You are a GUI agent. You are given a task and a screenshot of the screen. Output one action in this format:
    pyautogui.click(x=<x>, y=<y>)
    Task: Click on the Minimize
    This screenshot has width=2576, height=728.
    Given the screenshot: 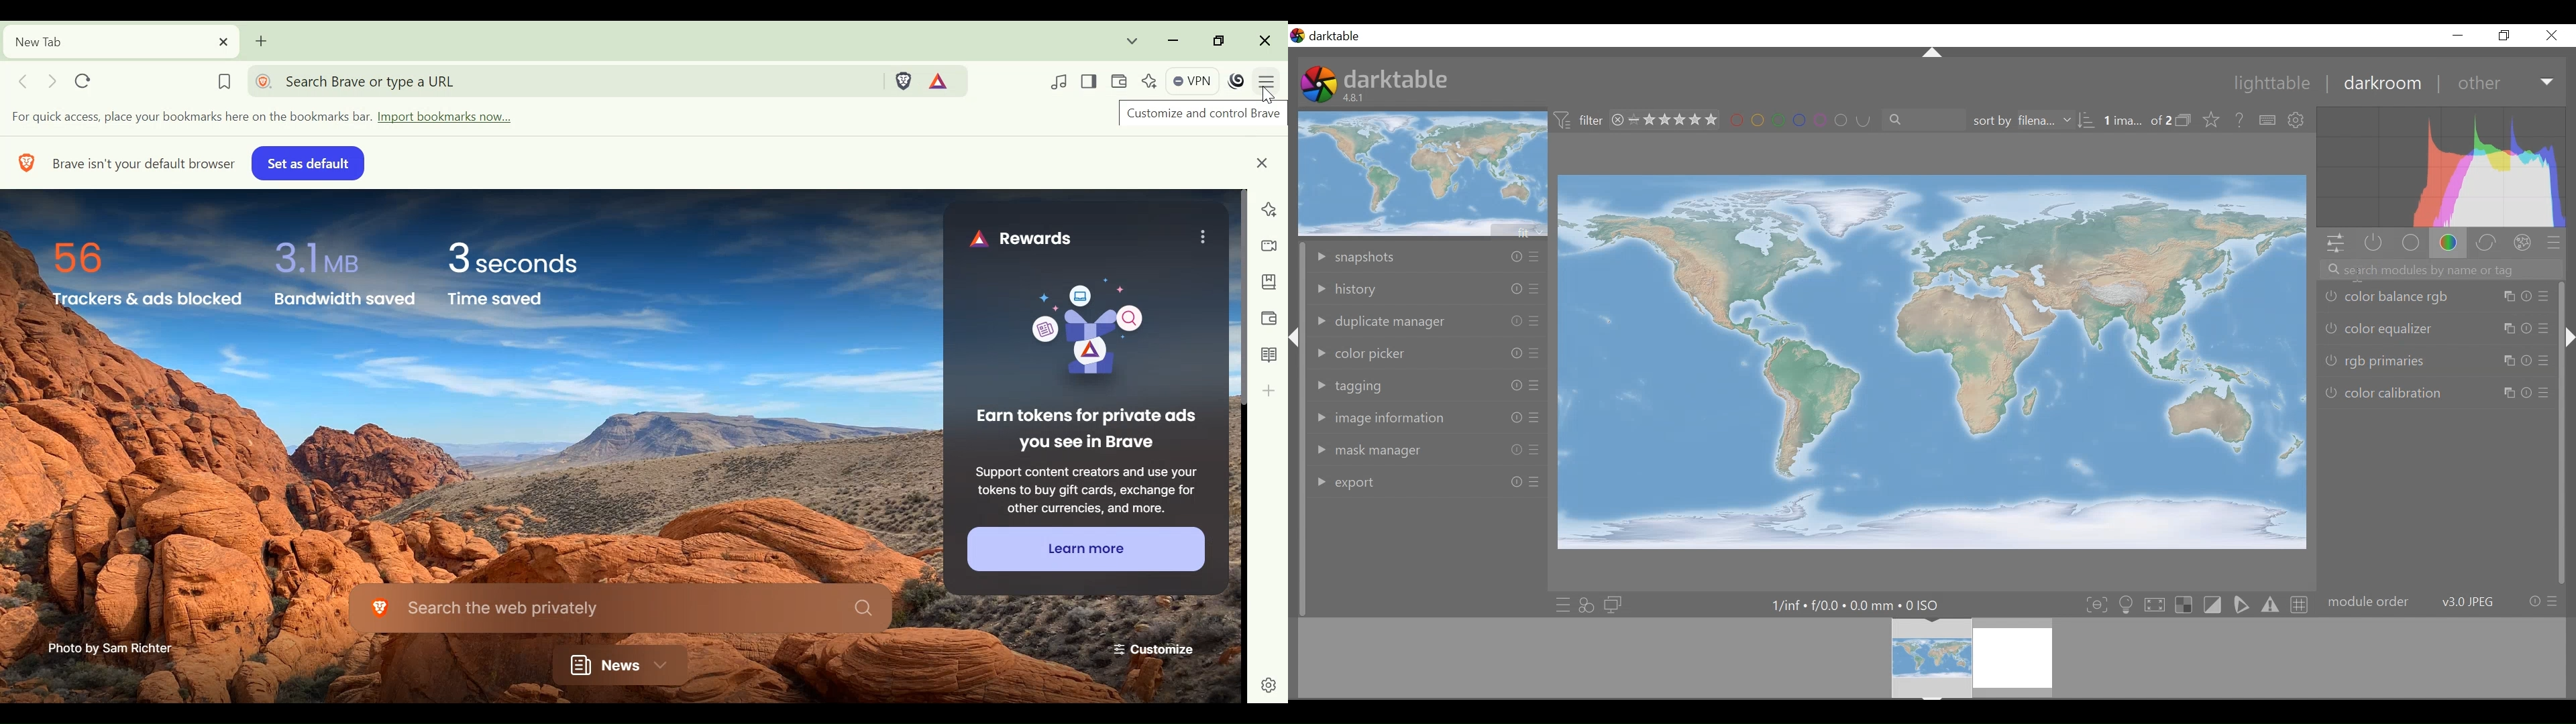 What is the action you would take?
    pyautogui.click(x=2458, y=35)
    